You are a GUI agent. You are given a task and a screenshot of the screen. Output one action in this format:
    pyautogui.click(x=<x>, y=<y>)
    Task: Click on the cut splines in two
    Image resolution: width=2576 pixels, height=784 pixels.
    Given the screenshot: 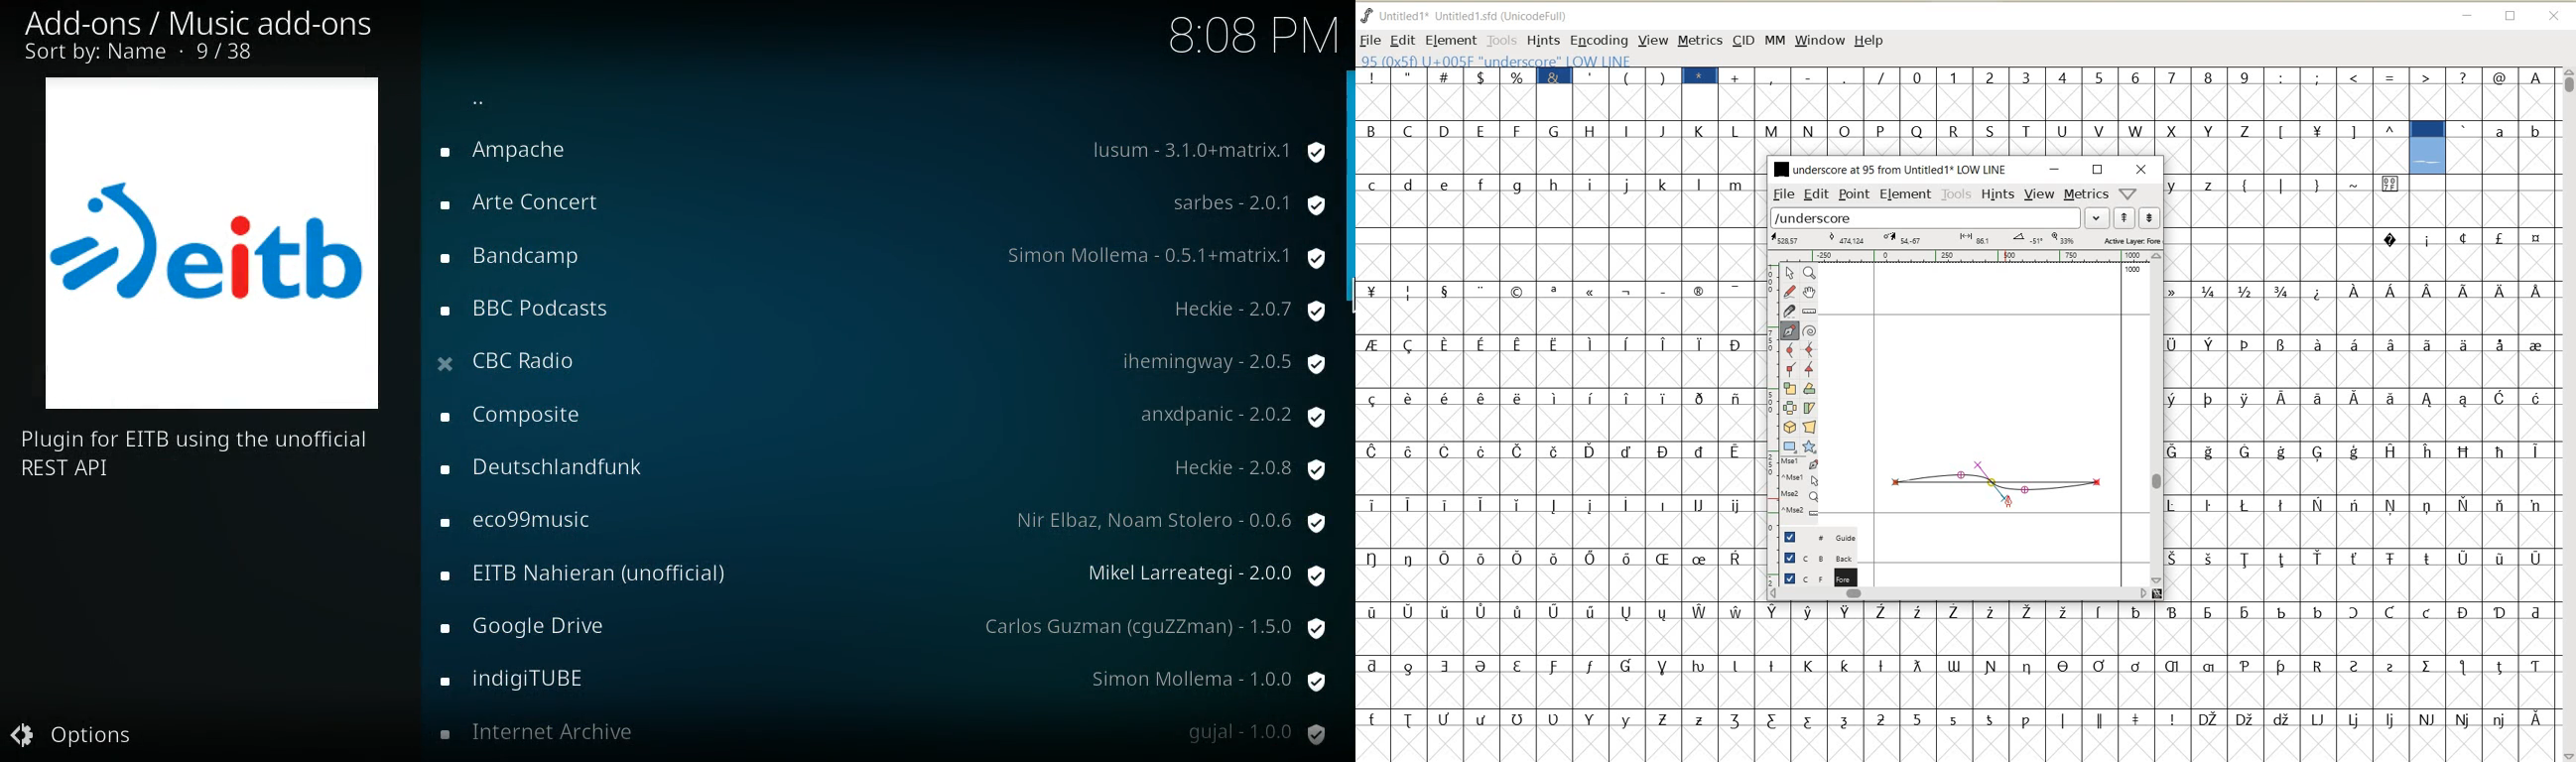 What is the action you would take?
    pyautogui.click(x=1788, y=310)
    